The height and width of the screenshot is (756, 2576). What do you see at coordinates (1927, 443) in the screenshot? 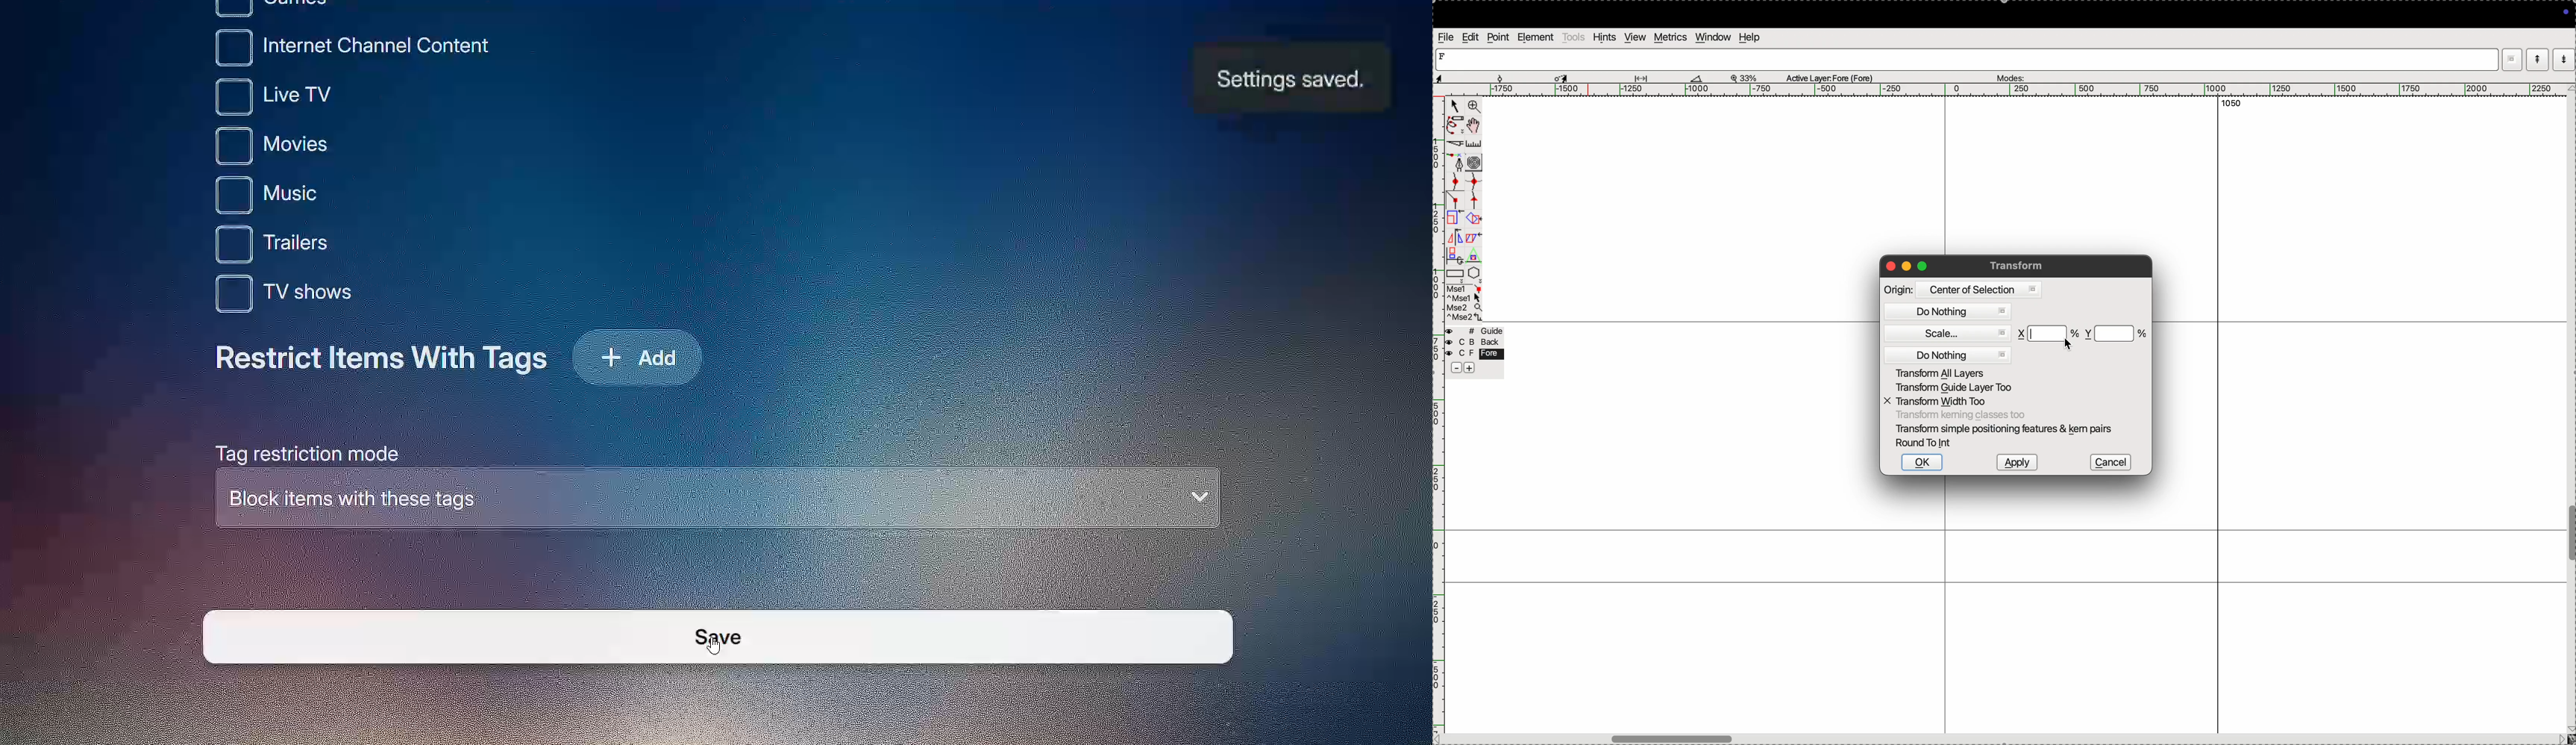
I see `round to int` at bounding box center [1927, 443].